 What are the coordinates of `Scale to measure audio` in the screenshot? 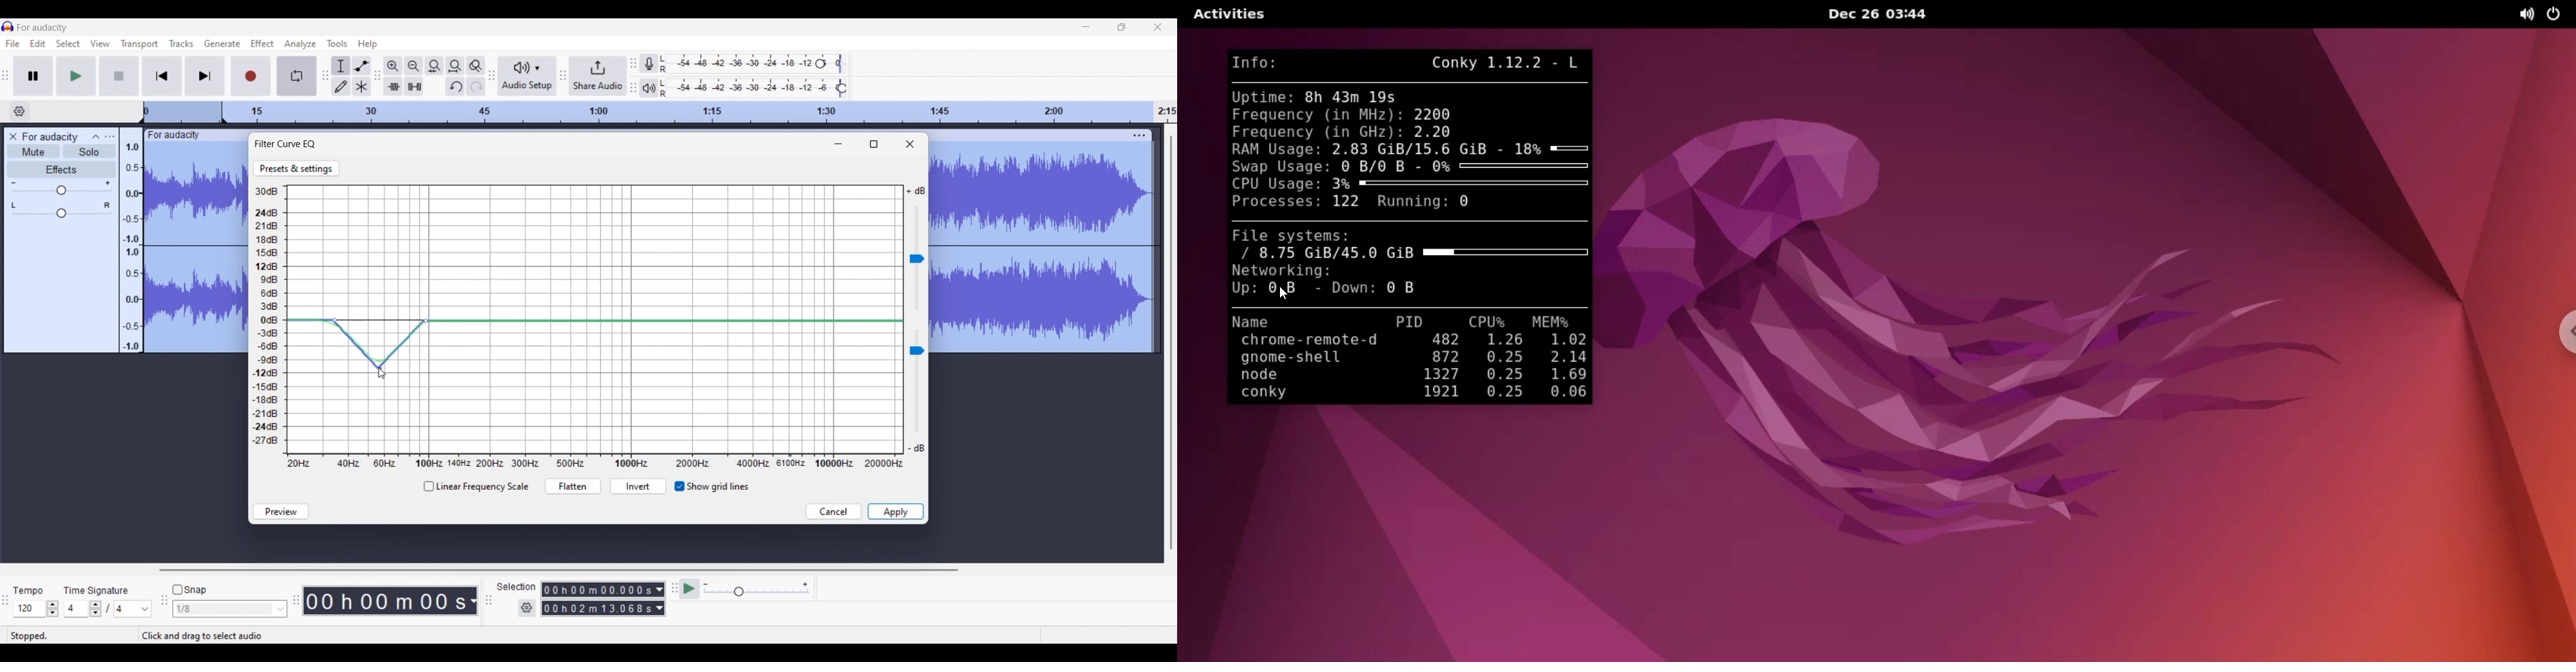 It's located at (130, 240).